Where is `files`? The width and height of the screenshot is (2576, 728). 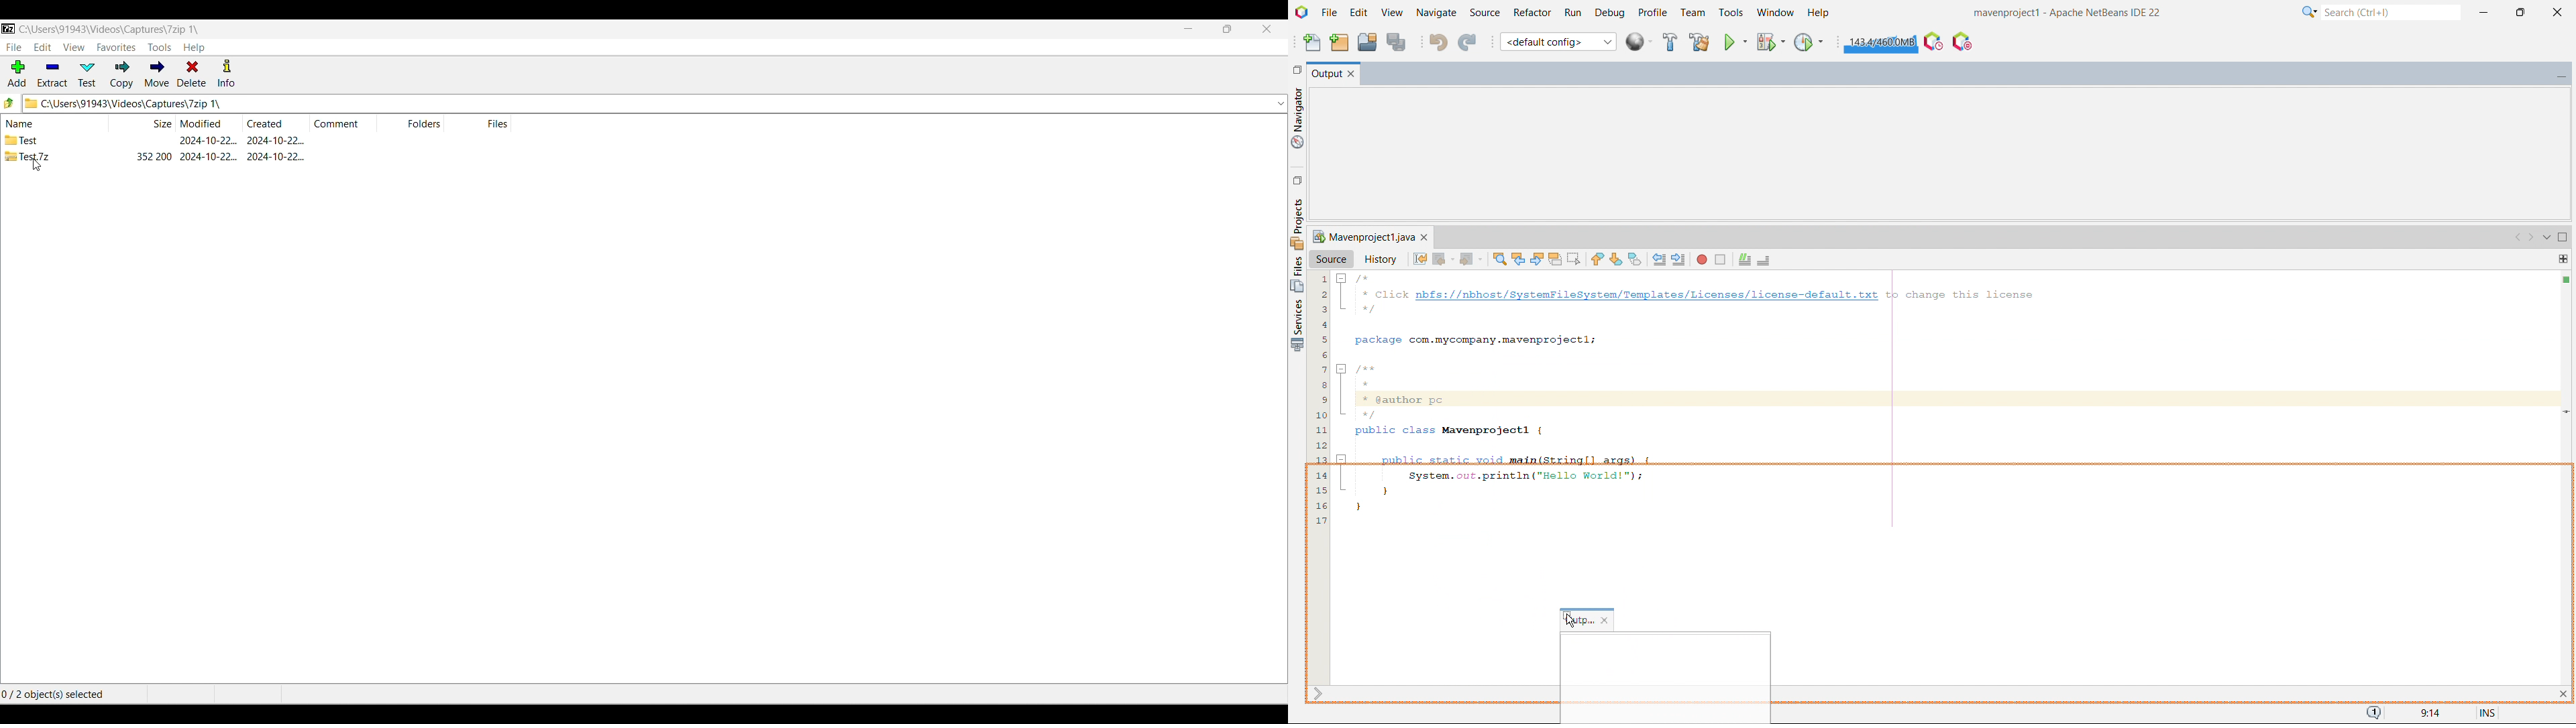
files is located at coordinates (1297, 274).